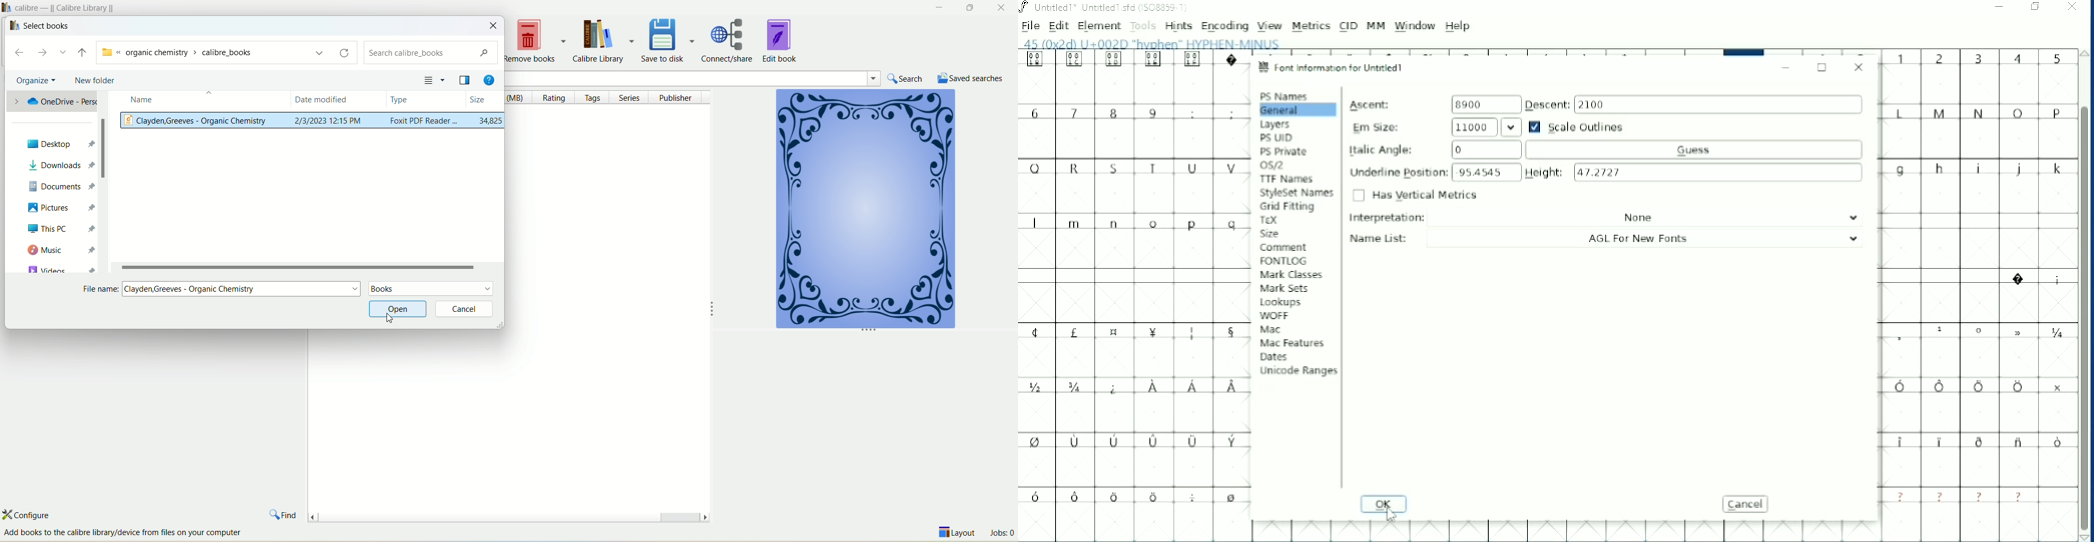  Describe the element at coordinates (196, 101) in the screenshot. I see `name` at that location.